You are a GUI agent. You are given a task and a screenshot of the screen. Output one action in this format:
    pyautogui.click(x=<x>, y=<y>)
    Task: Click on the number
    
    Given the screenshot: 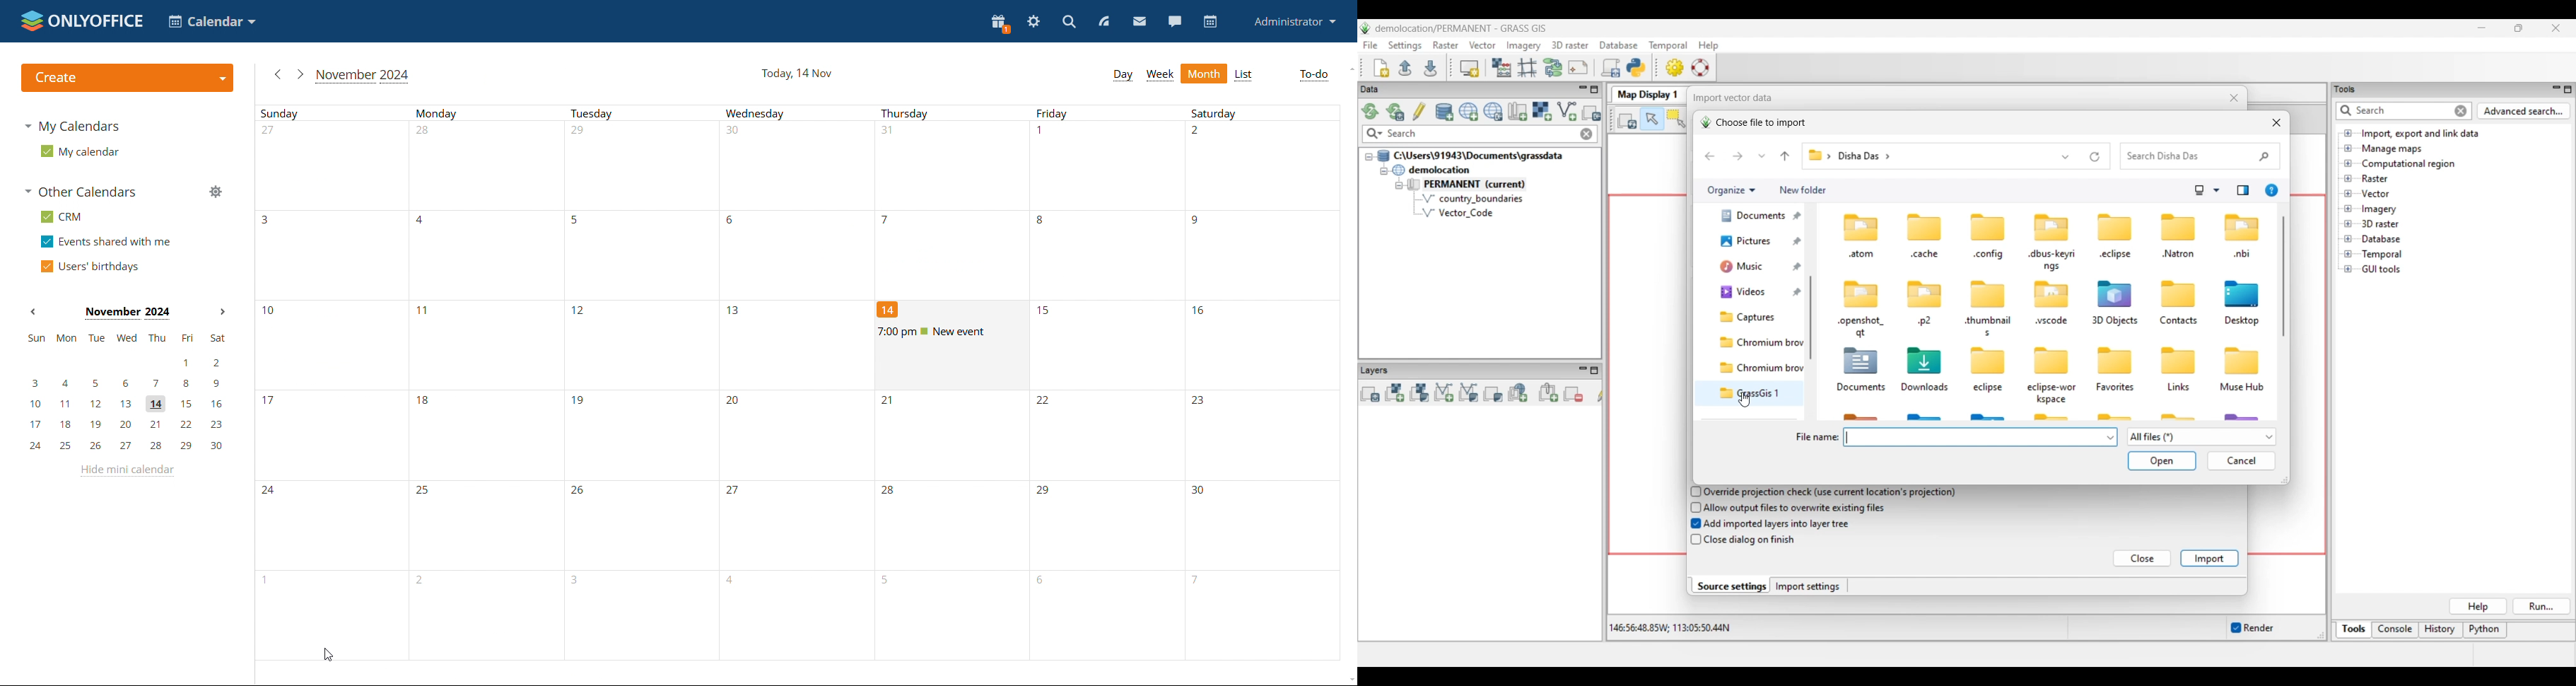 What is the action you would take?
    pyautogui.click(x=424, y=135)
    